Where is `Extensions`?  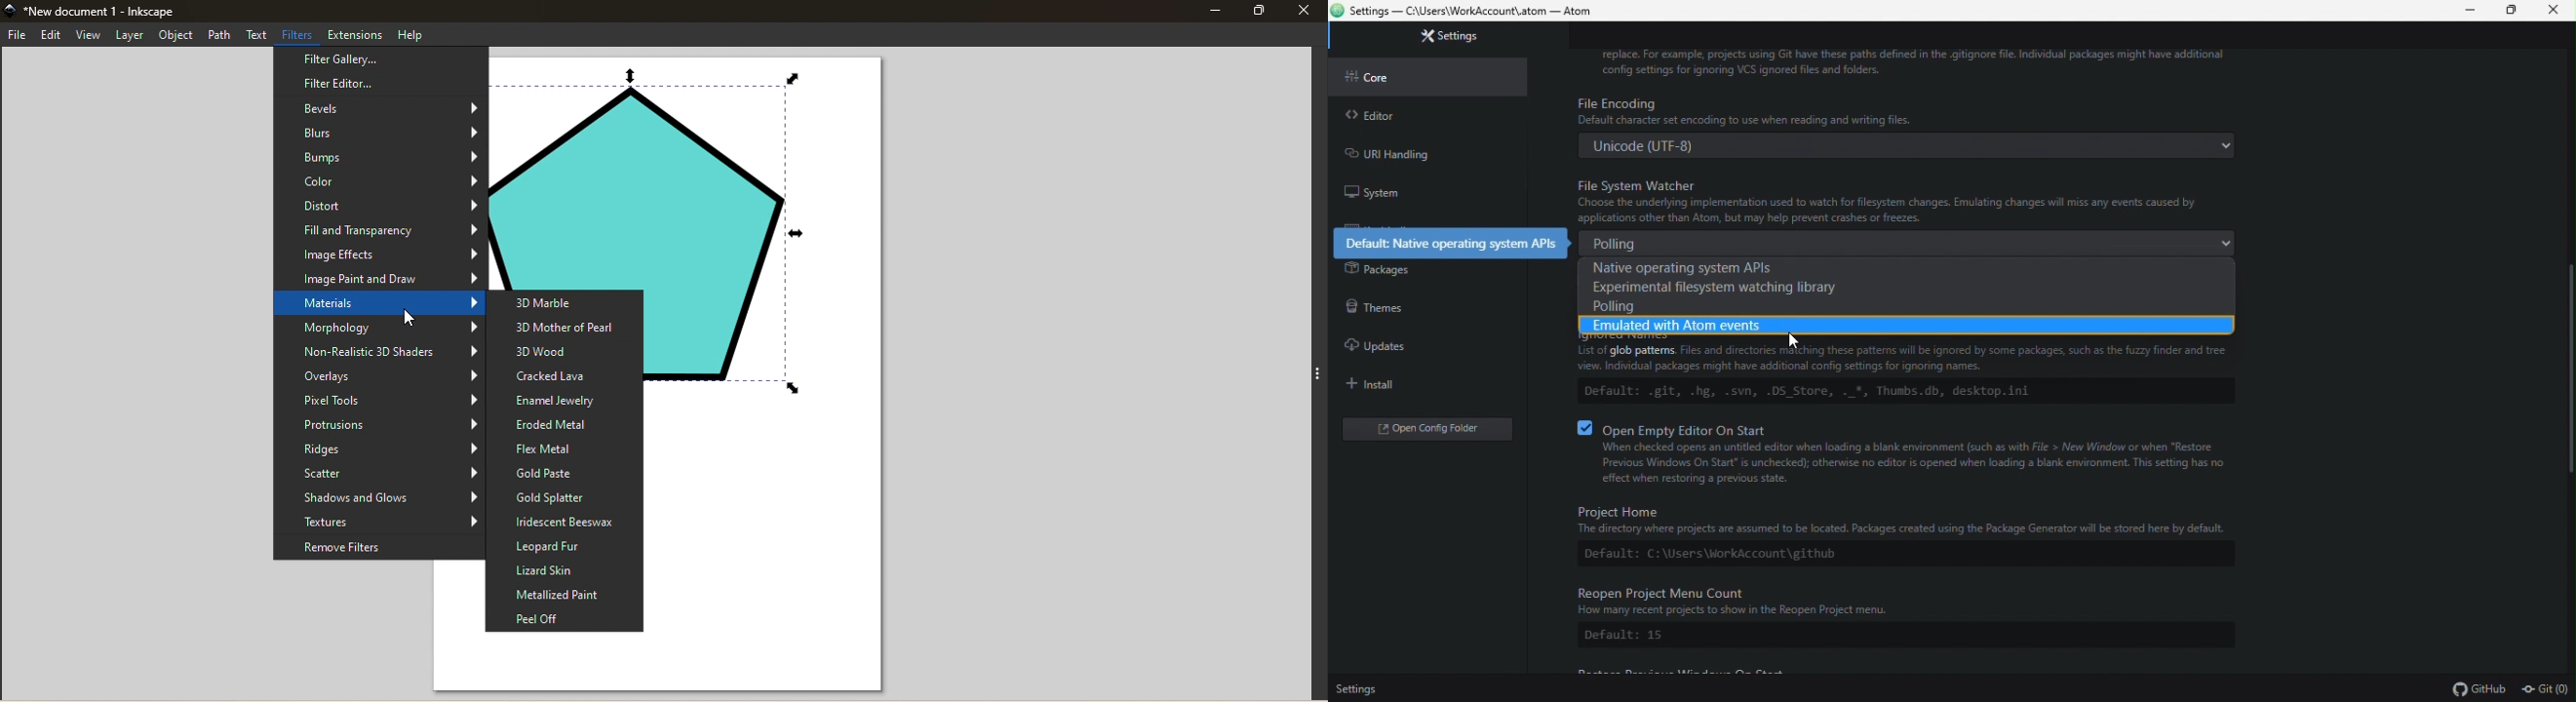 Extensions is located at coordinates (356, 34).